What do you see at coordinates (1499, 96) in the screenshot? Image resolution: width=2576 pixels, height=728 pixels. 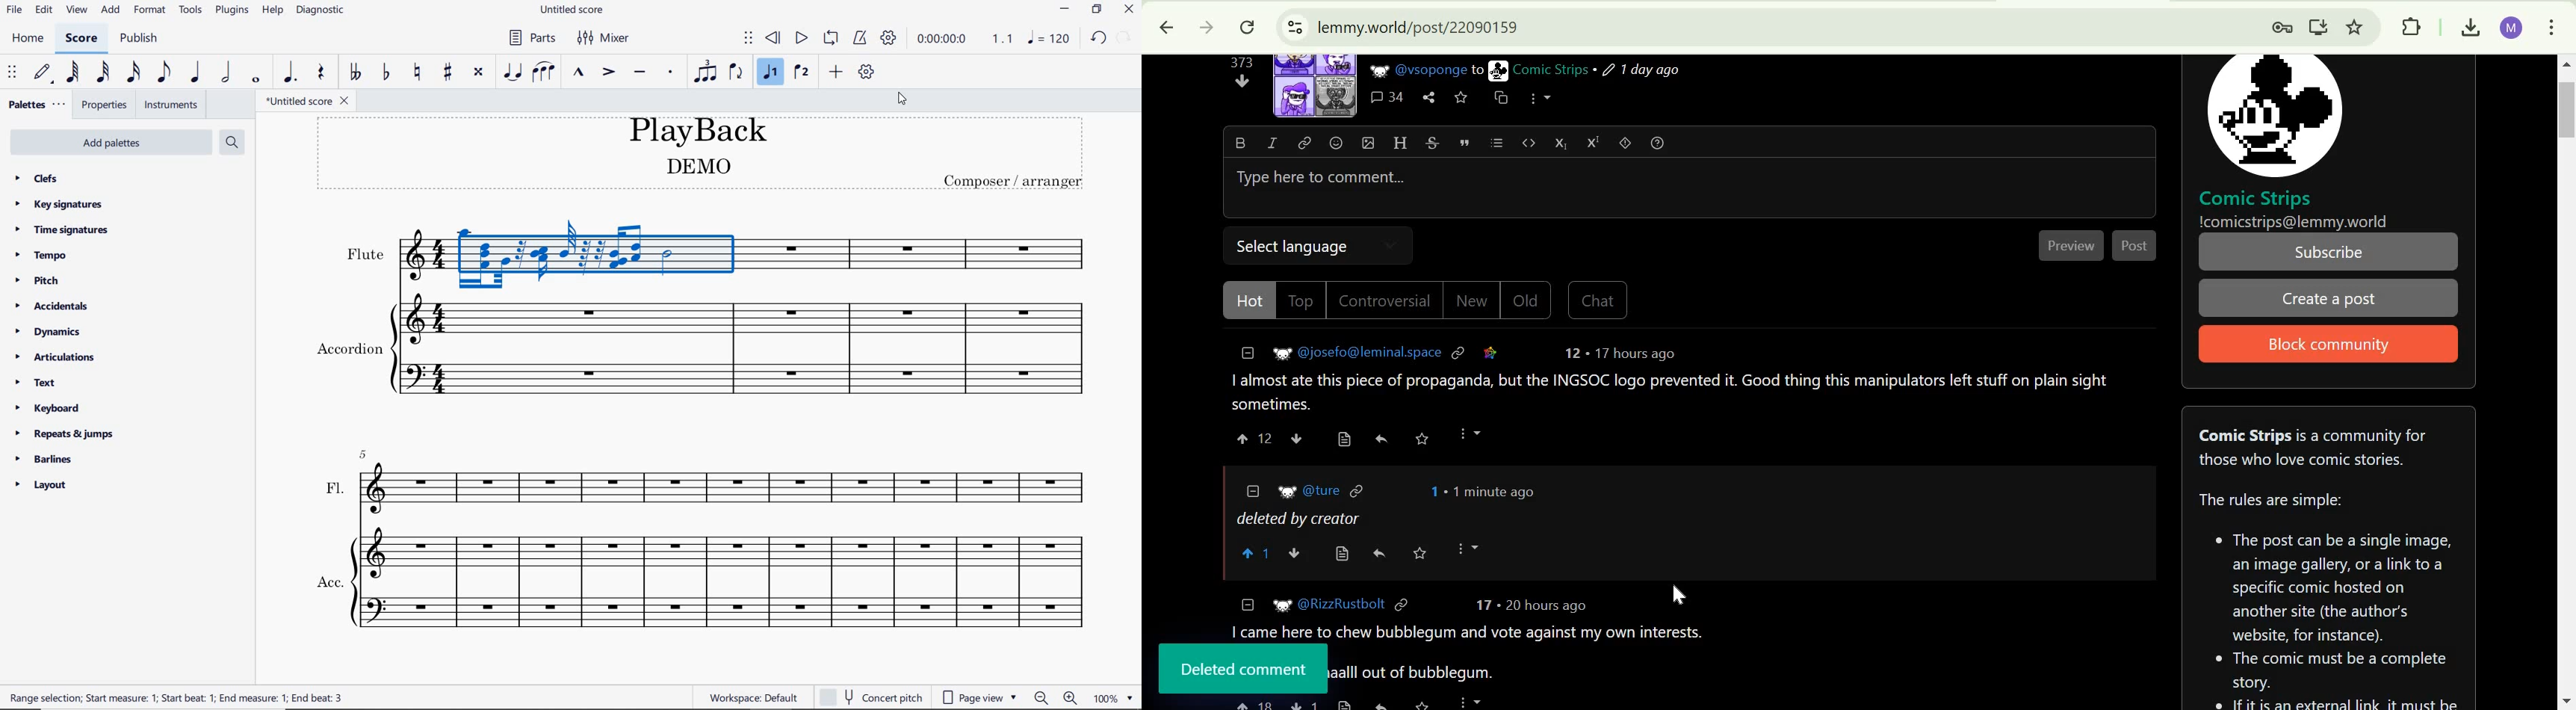 I see `cross-post` at bounding box center [1499, 96].